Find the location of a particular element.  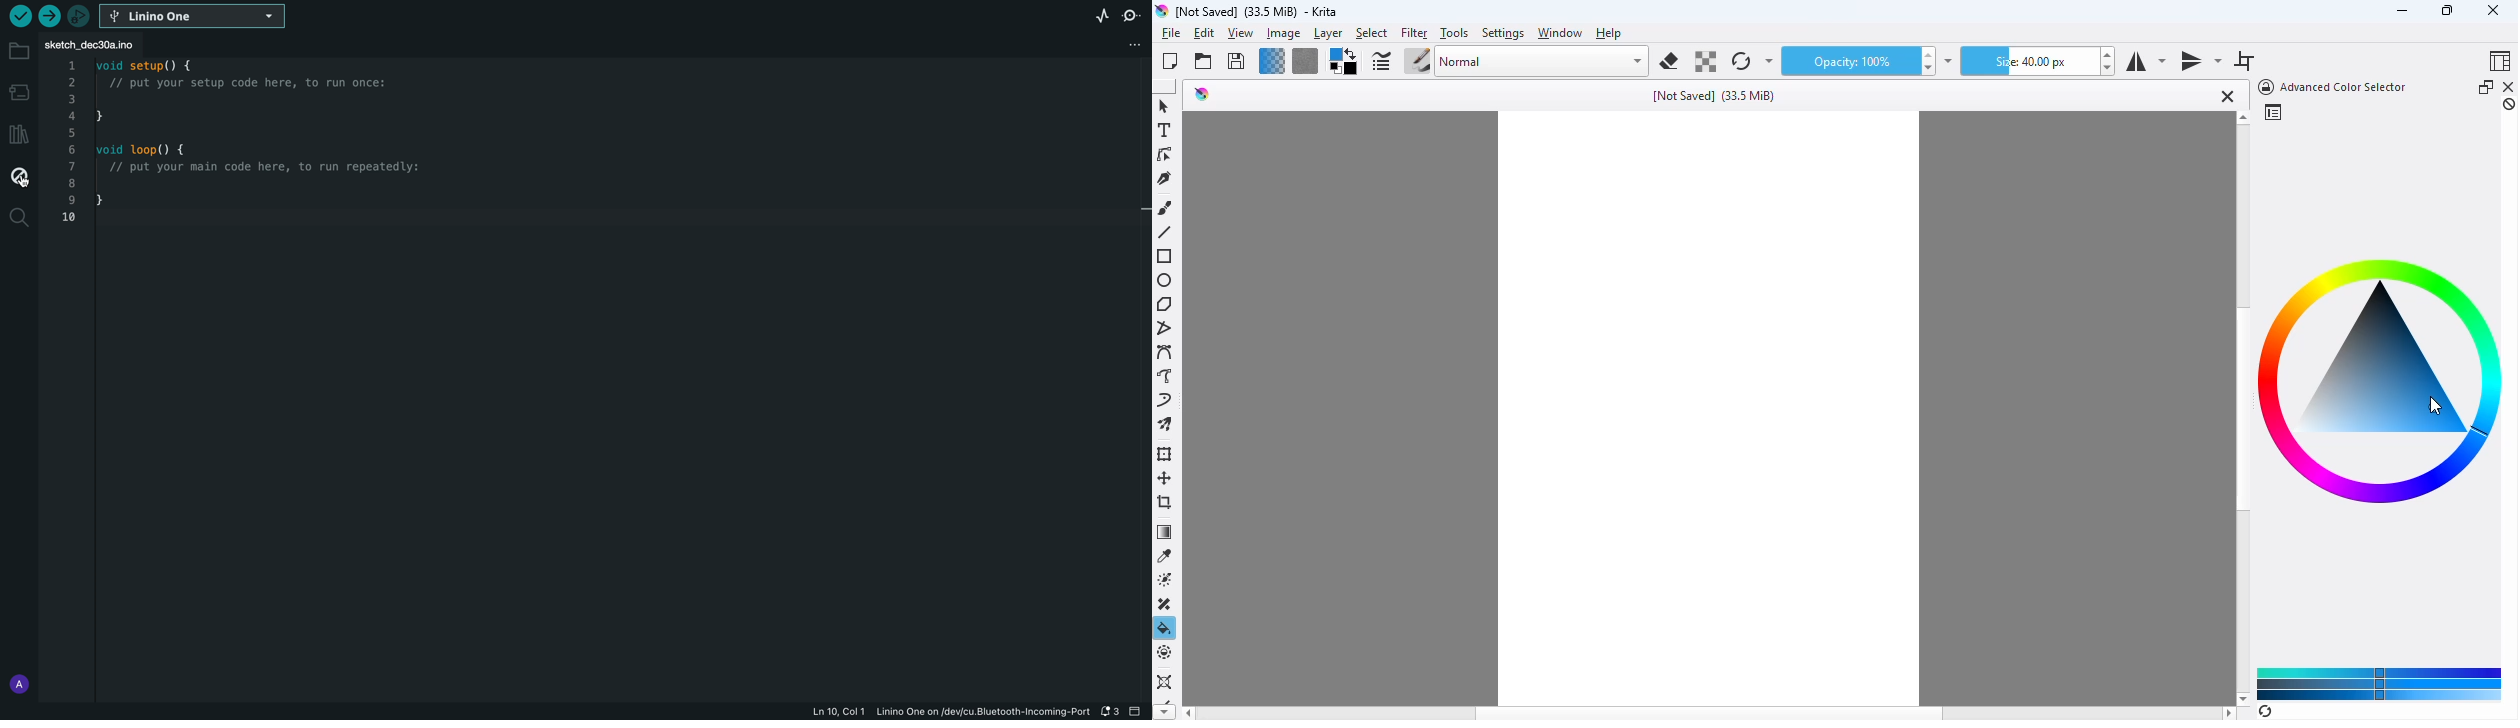

color selector is located at coordinates (2272, 112).